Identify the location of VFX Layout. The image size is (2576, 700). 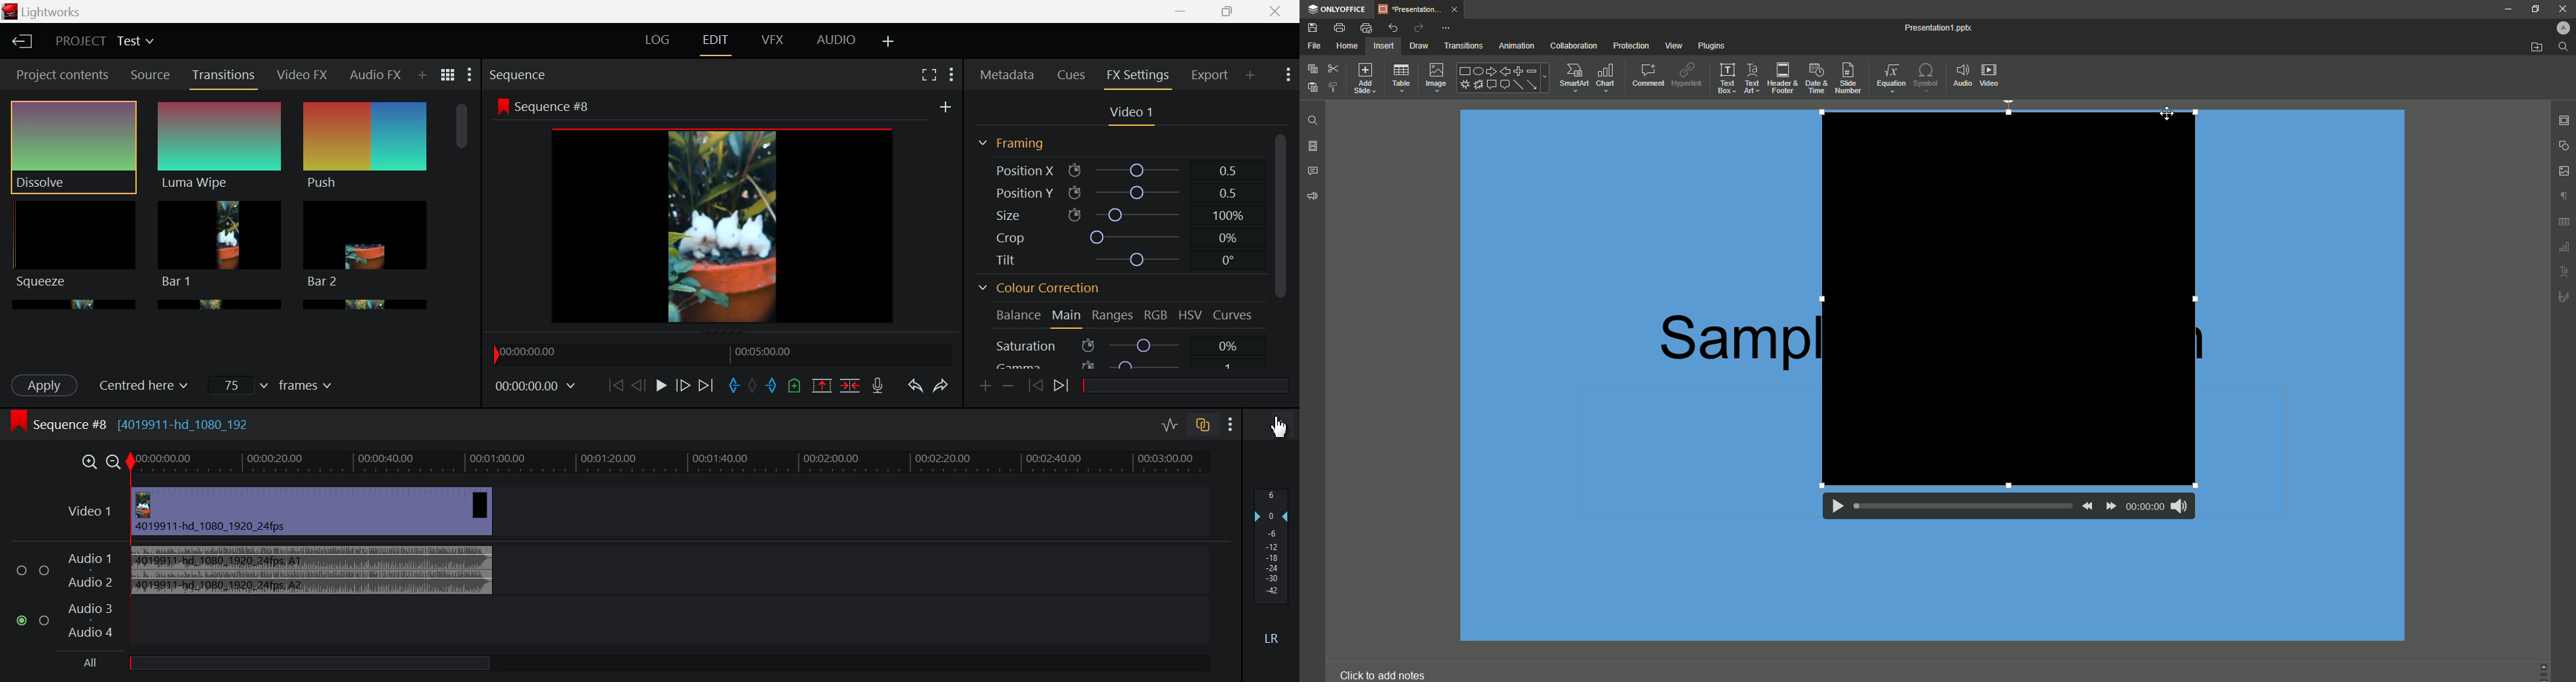
(773, 43).